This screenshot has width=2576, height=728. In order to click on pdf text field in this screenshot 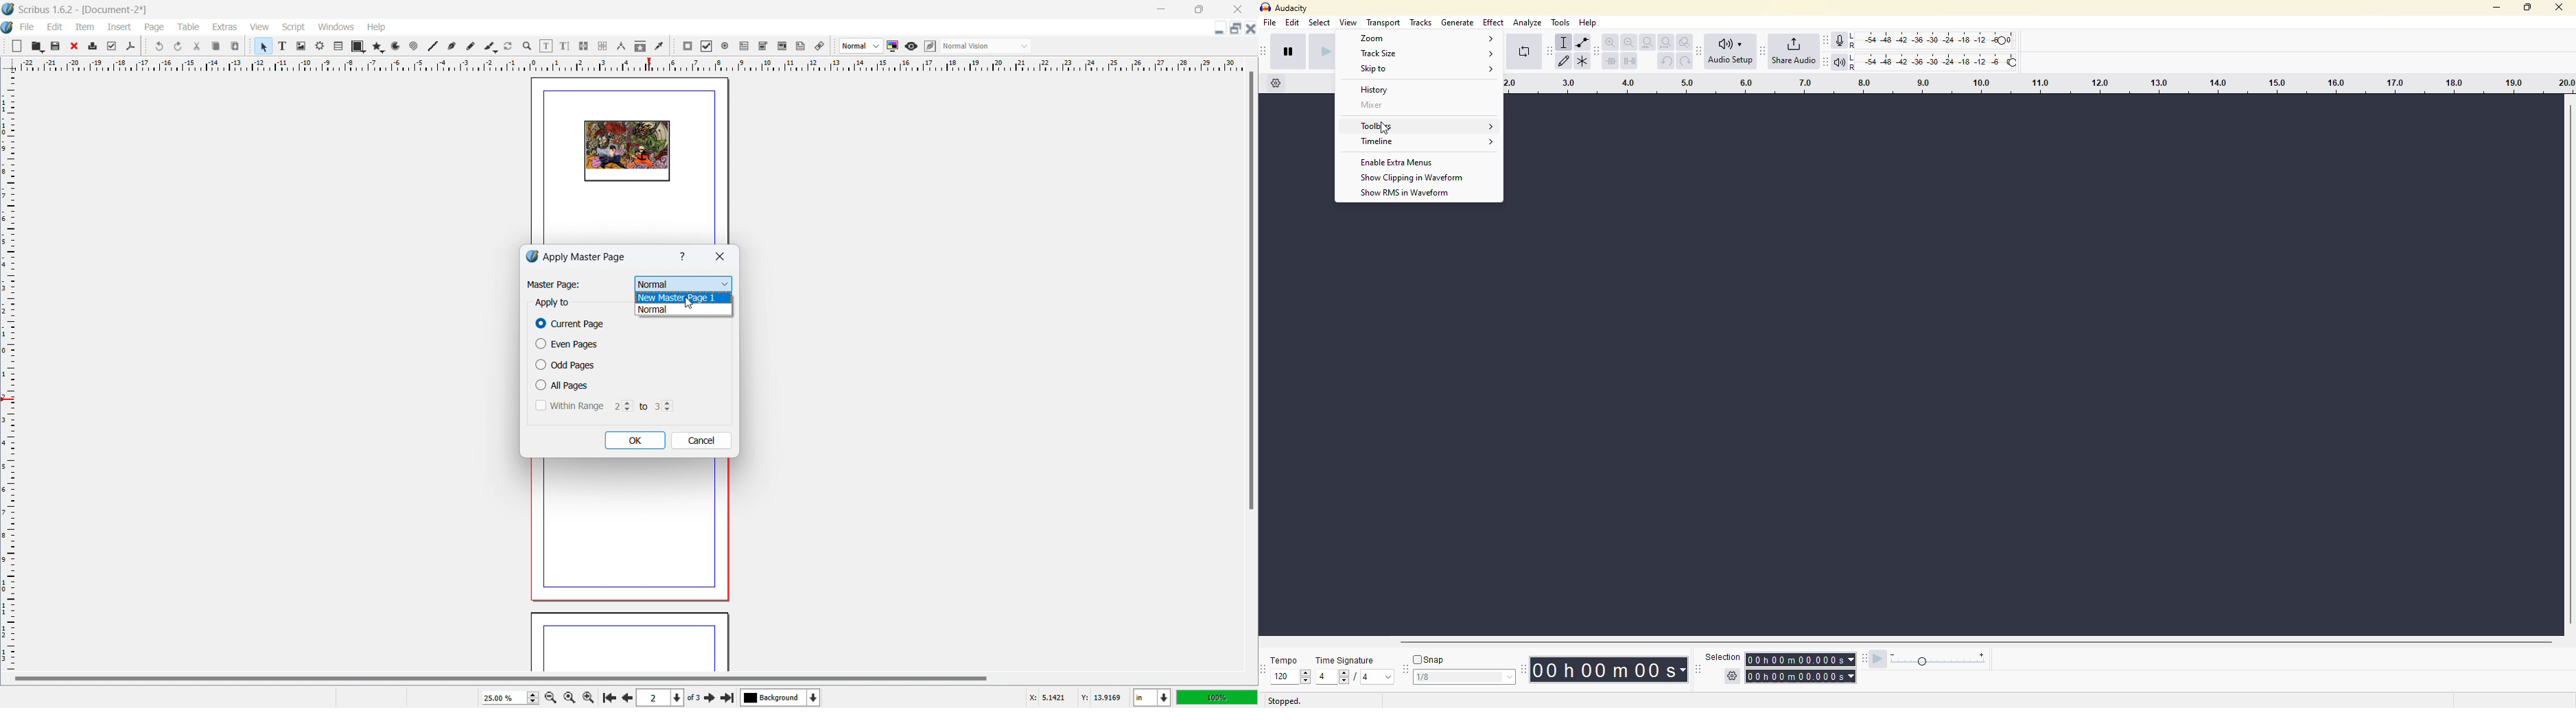, I will do `click(745, 47)`.